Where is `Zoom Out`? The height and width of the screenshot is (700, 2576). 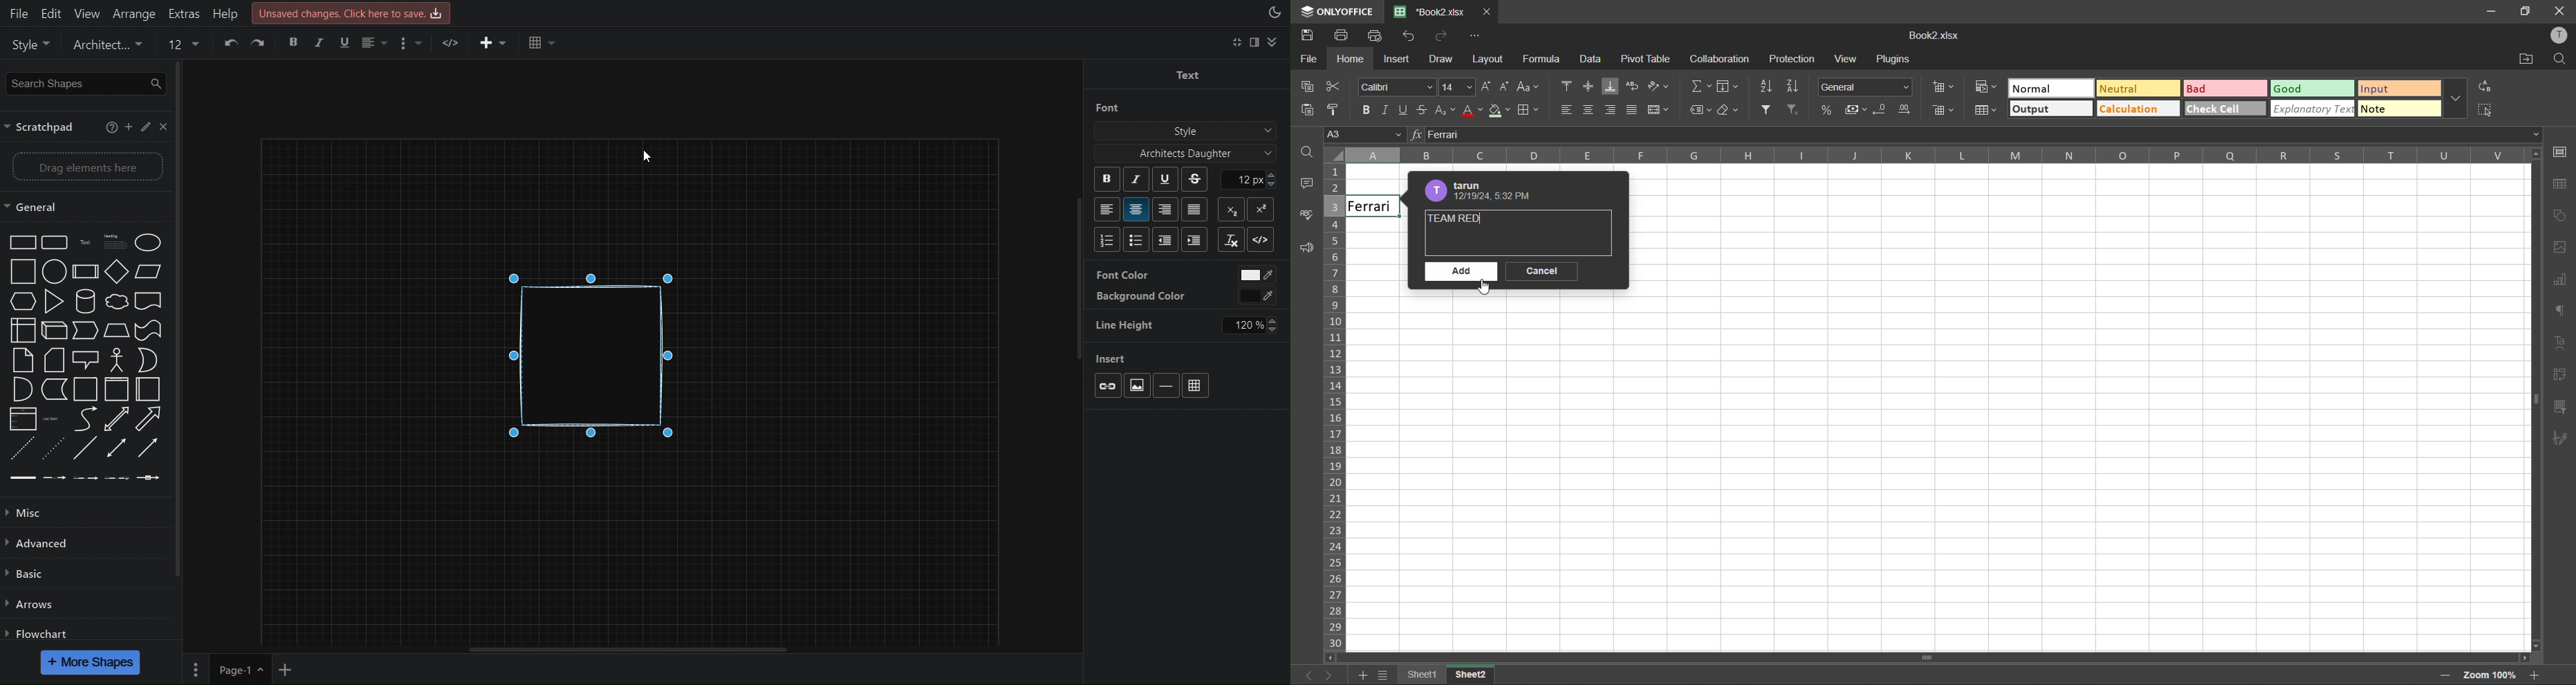
Zoom Out is located at coordinates (171, 45).